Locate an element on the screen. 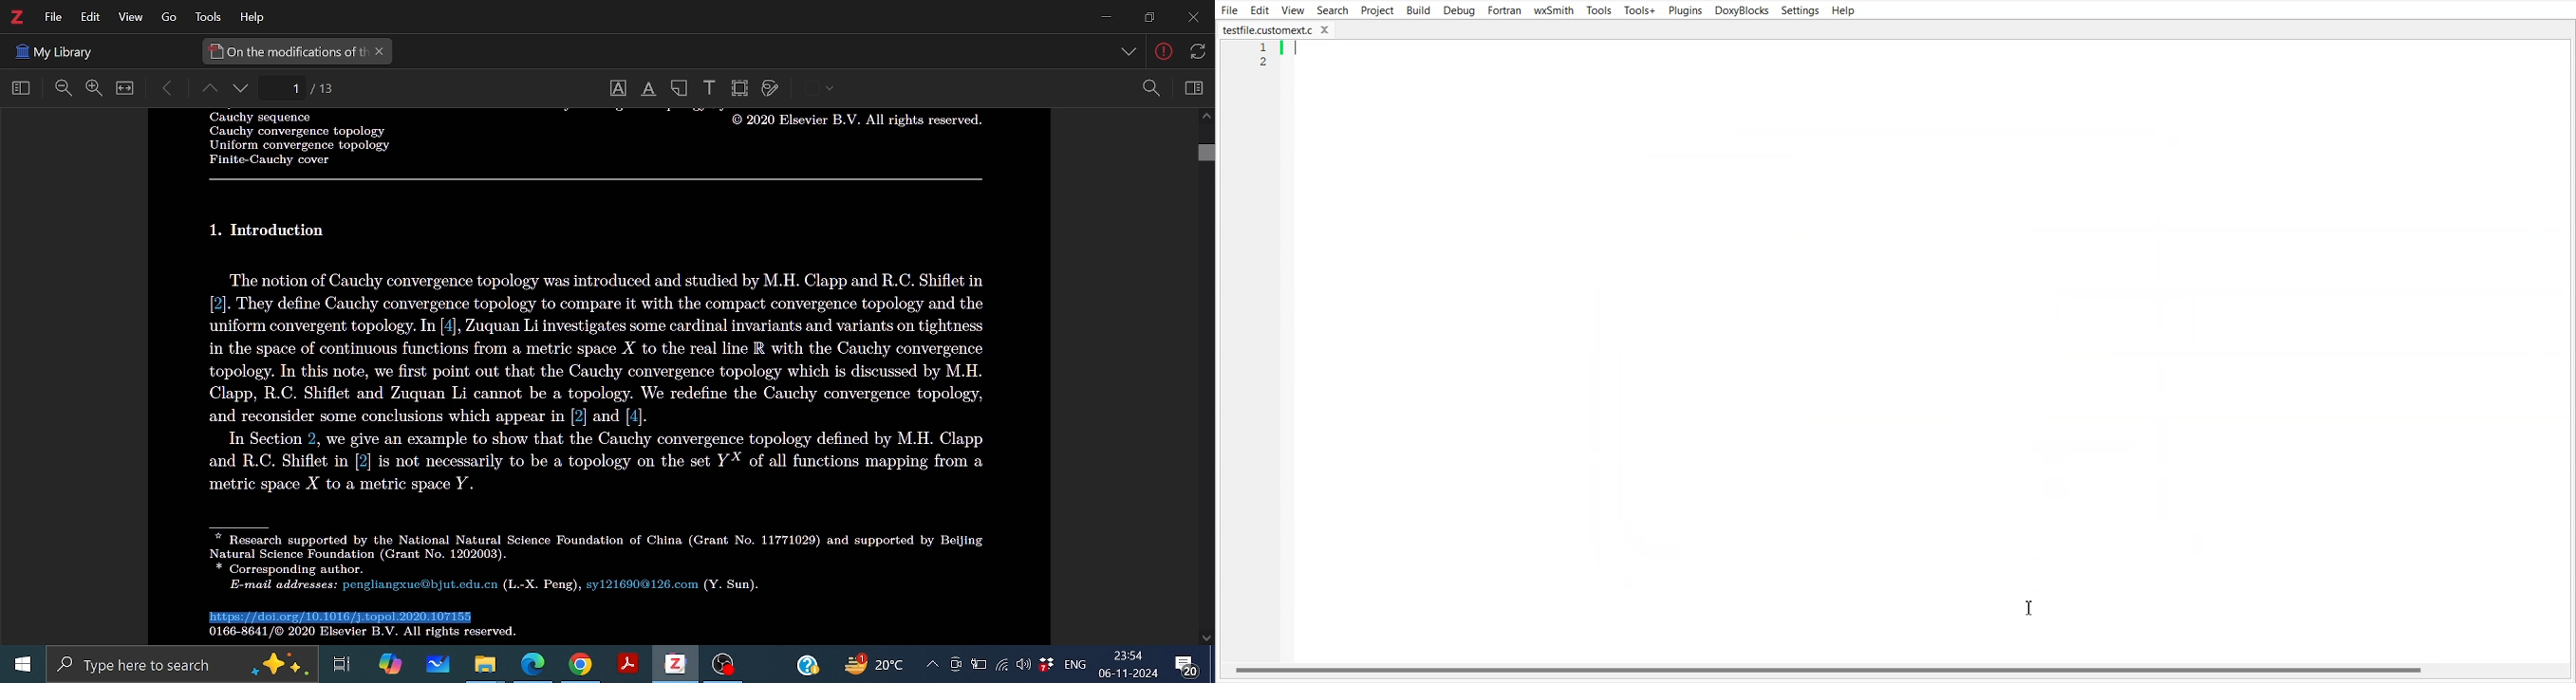  Select text is located at coordinates (617, 88).